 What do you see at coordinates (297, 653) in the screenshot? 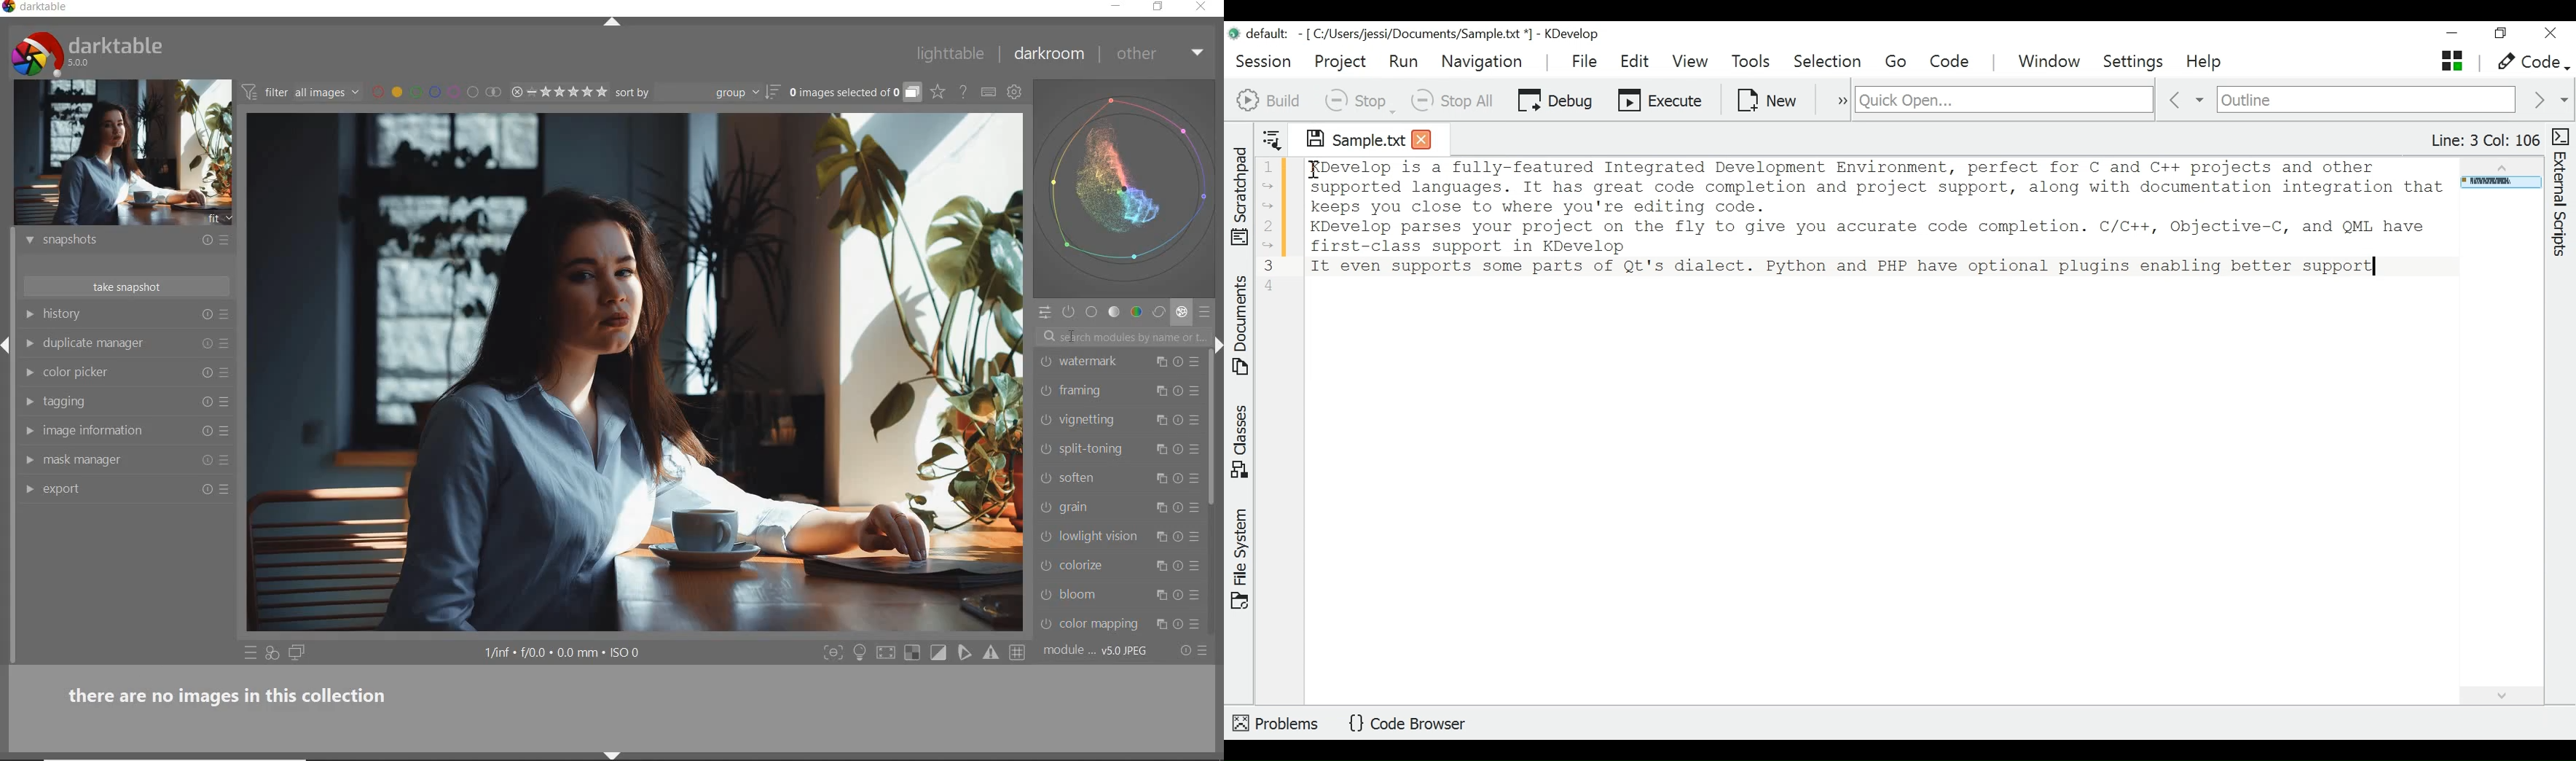
I see `display a second darkroom image window` at bounding box center [297, 653].